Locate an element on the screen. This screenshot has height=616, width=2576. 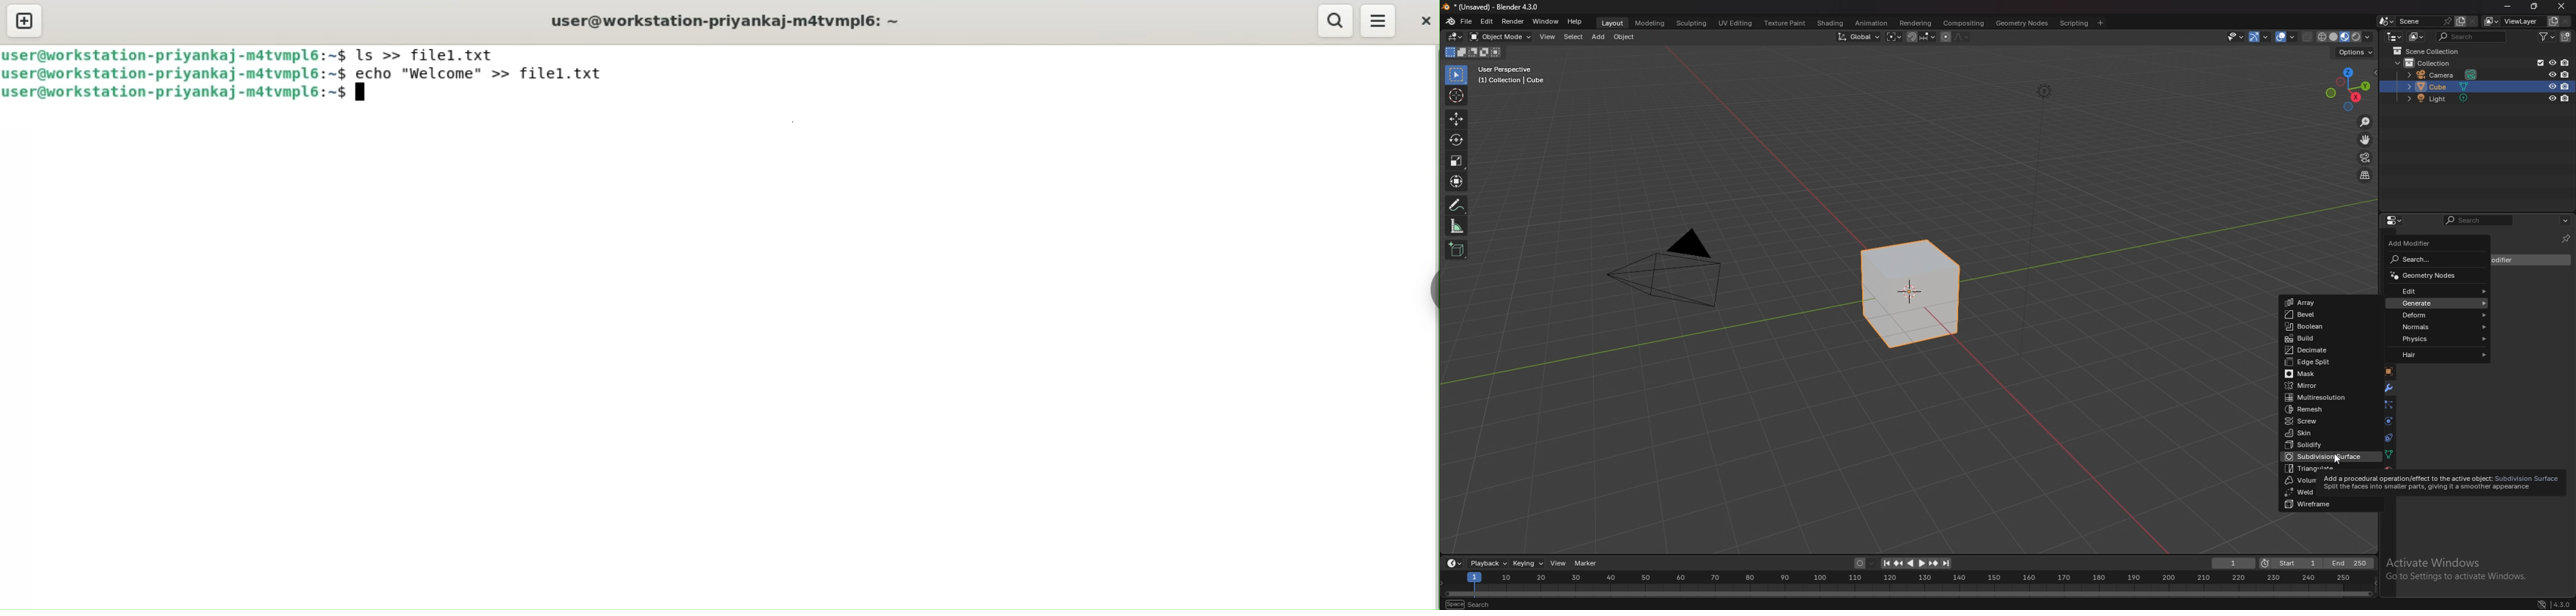
selected cube is located at coordinates (1914, 293).